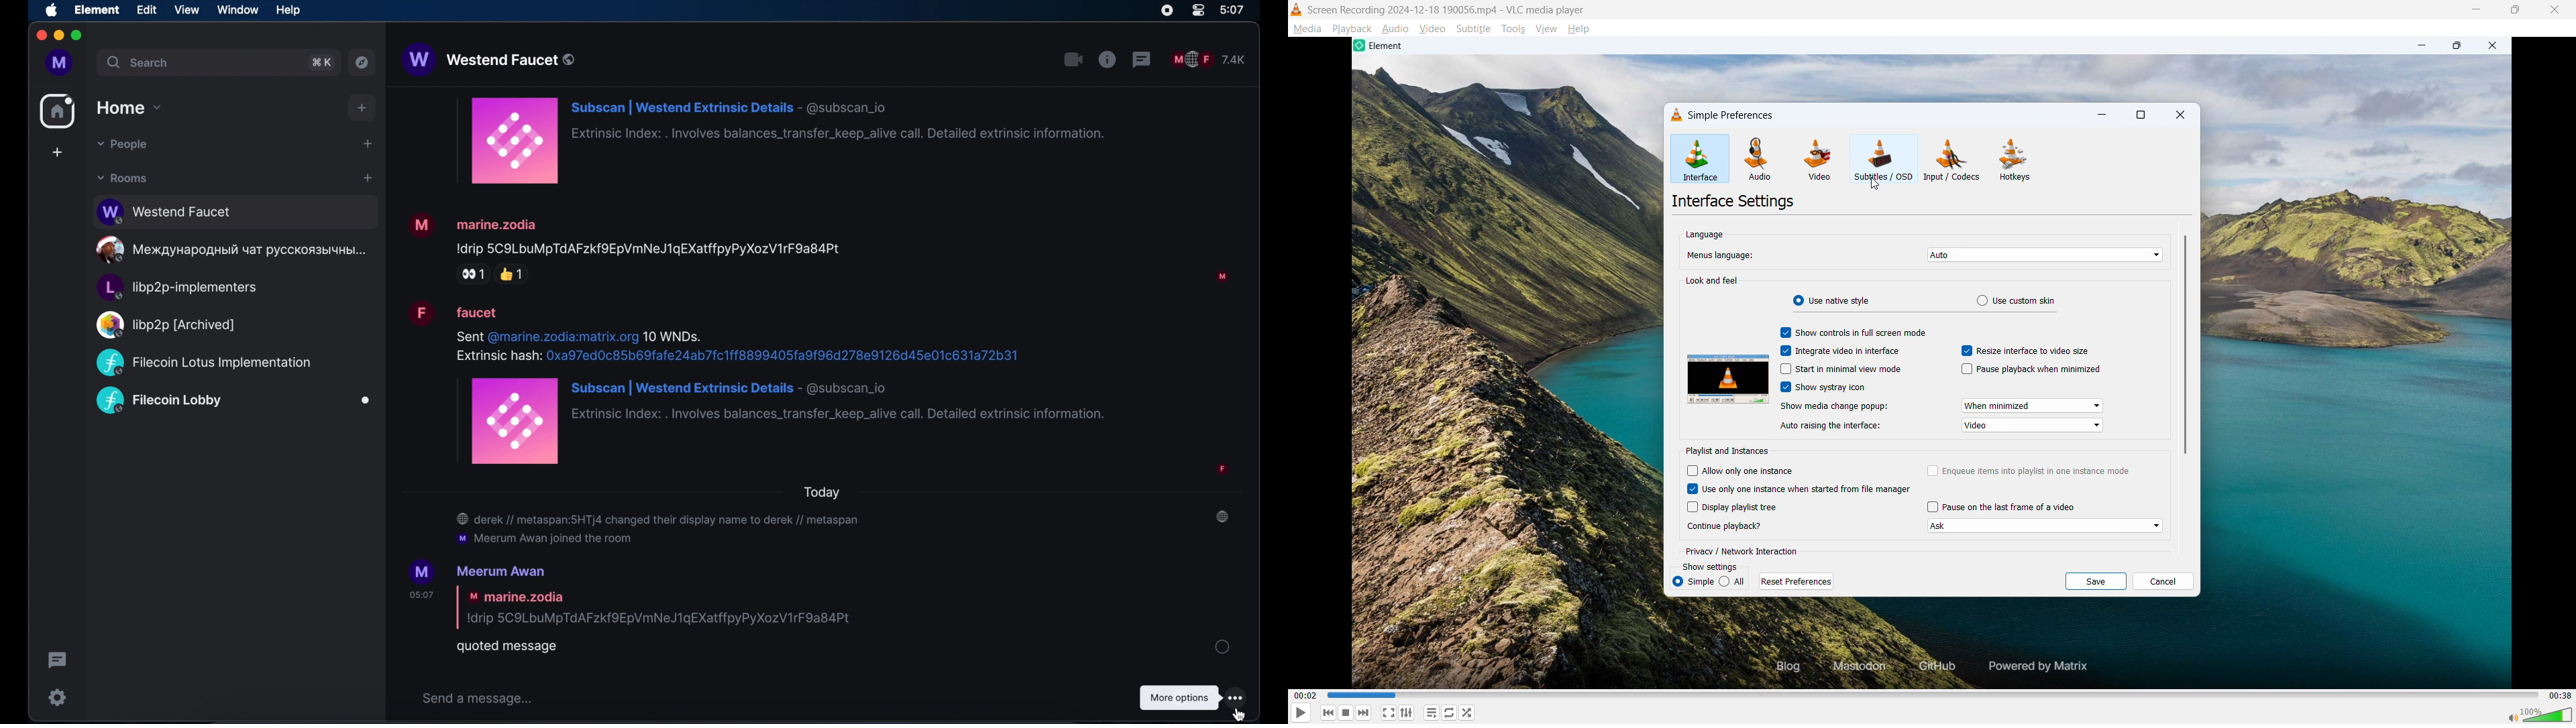  Describe the element at coordinates (1514, 29) in the screenshot. I see `Tools ` at that location.